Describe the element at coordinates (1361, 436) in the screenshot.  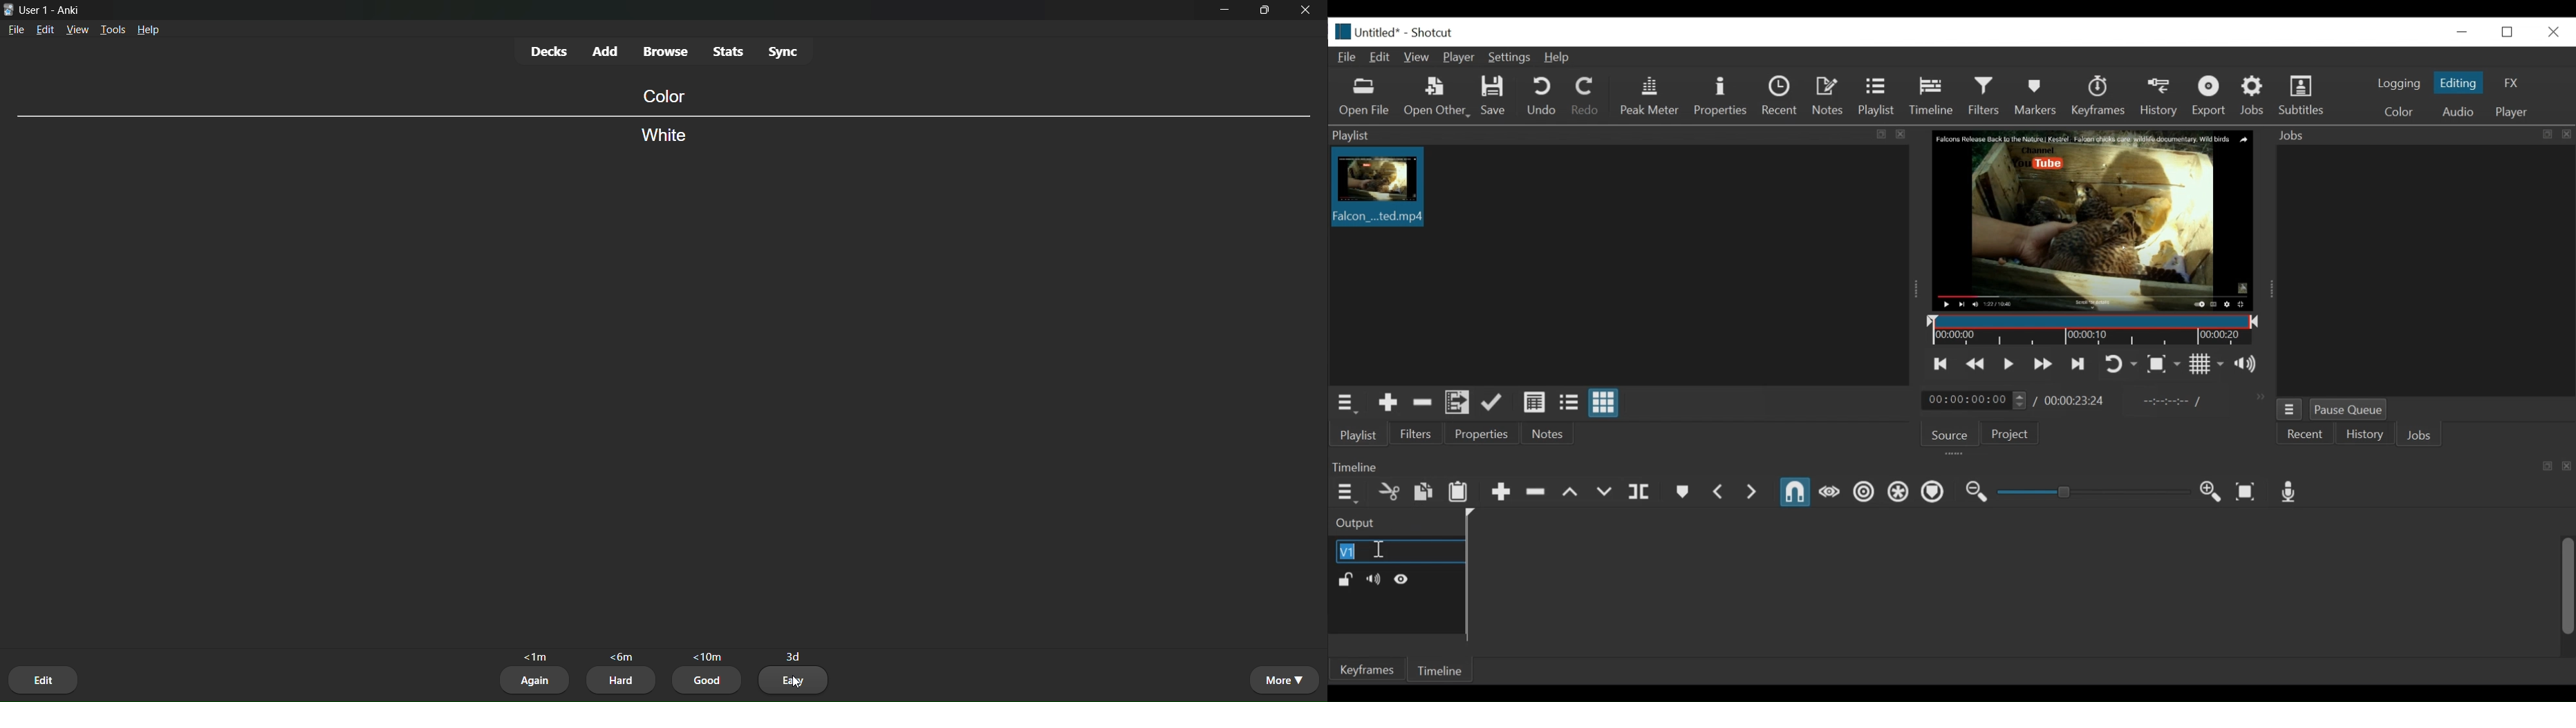
I see `Playlist` at that location.